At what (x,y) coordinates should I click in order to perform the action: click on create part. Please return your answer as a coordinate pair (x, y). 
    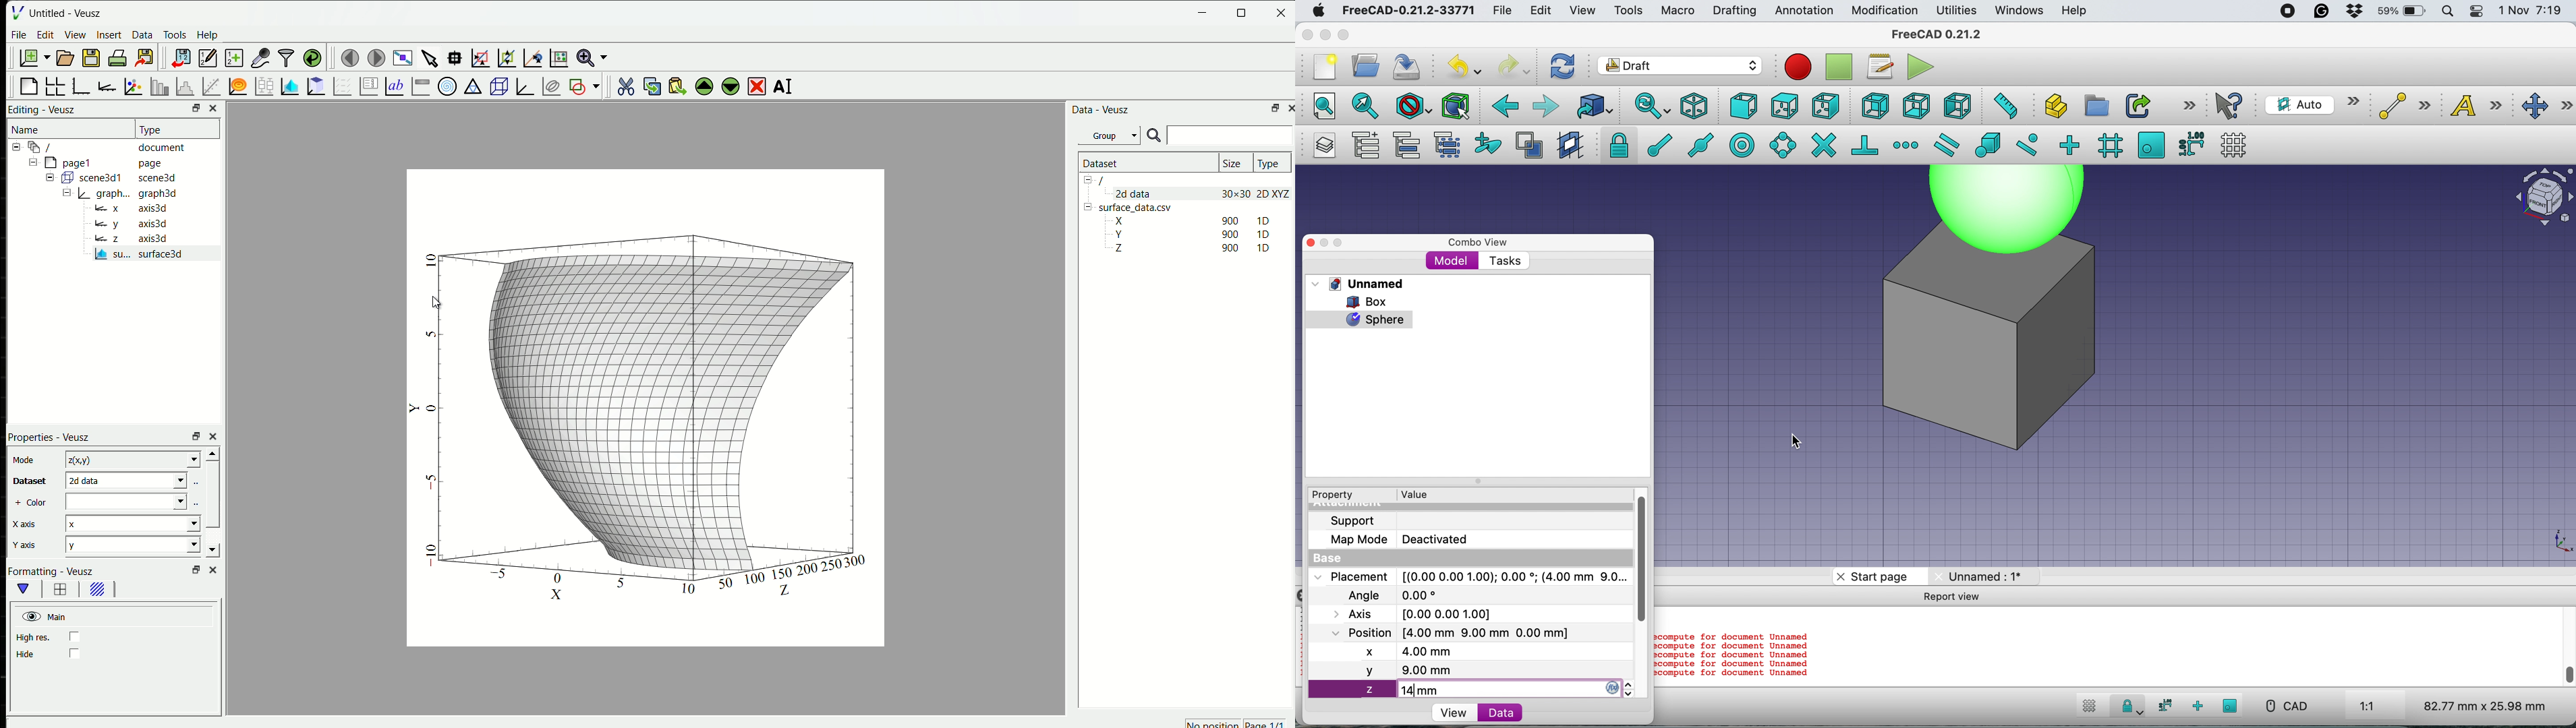
    Looking at the image, I should click on (2053, 108).